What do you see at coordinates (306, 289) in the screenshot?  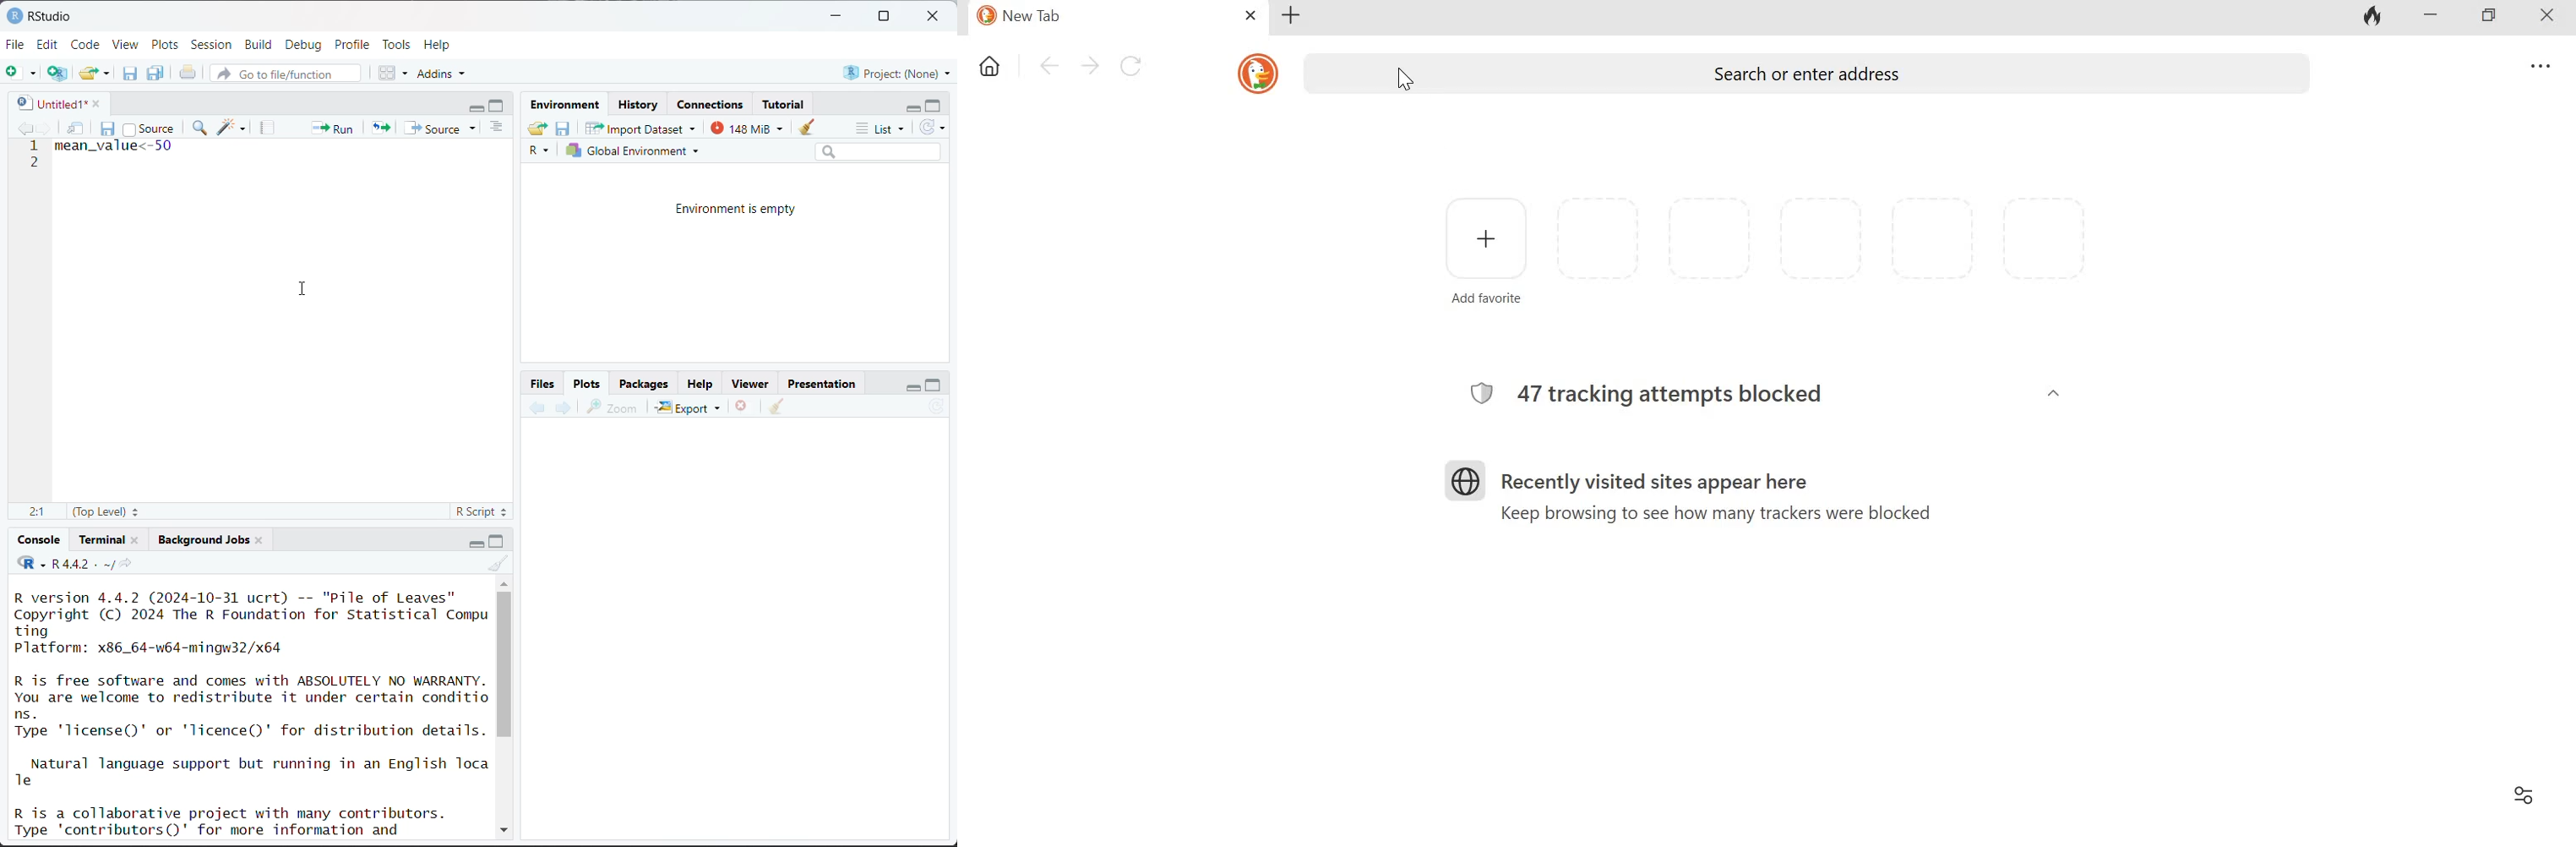 I see `cursor` at bounding box center [306, 289].